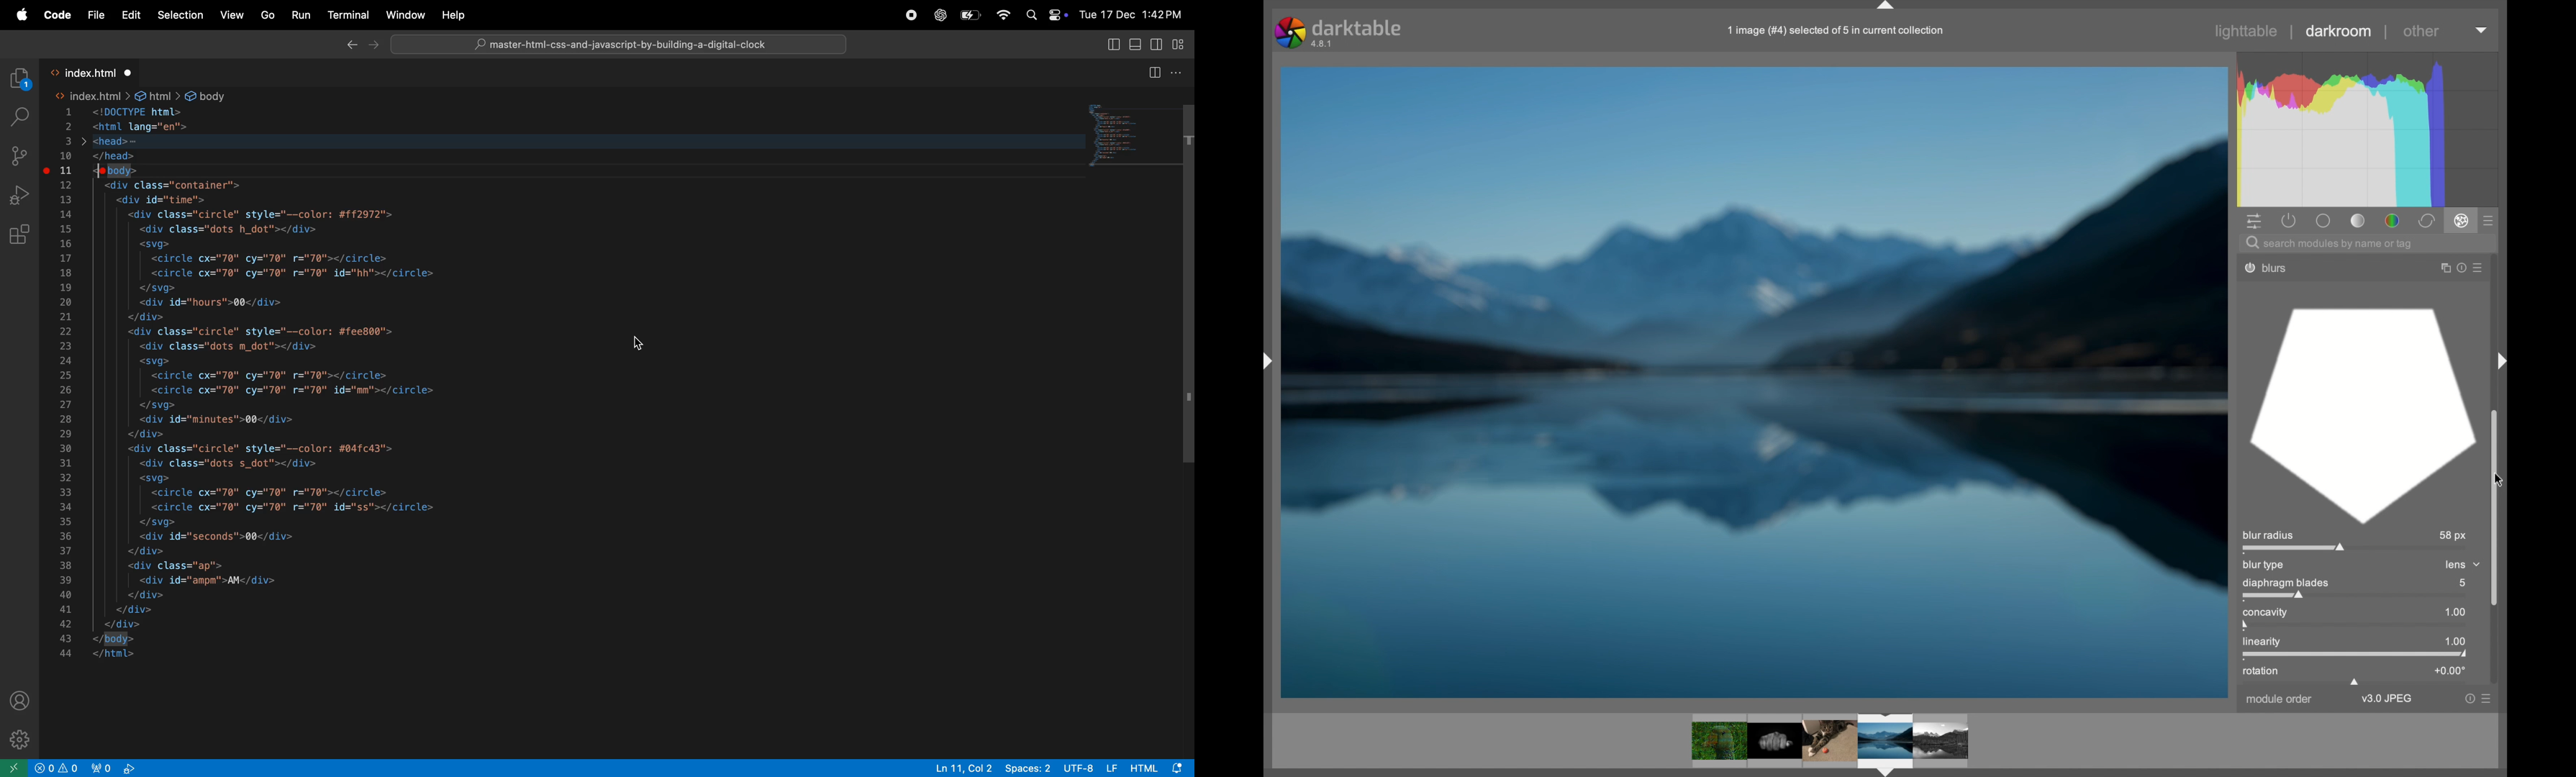 The height and width of the screenshot is (784, 2576). I want to click on scroll box, so click(2498, 509).